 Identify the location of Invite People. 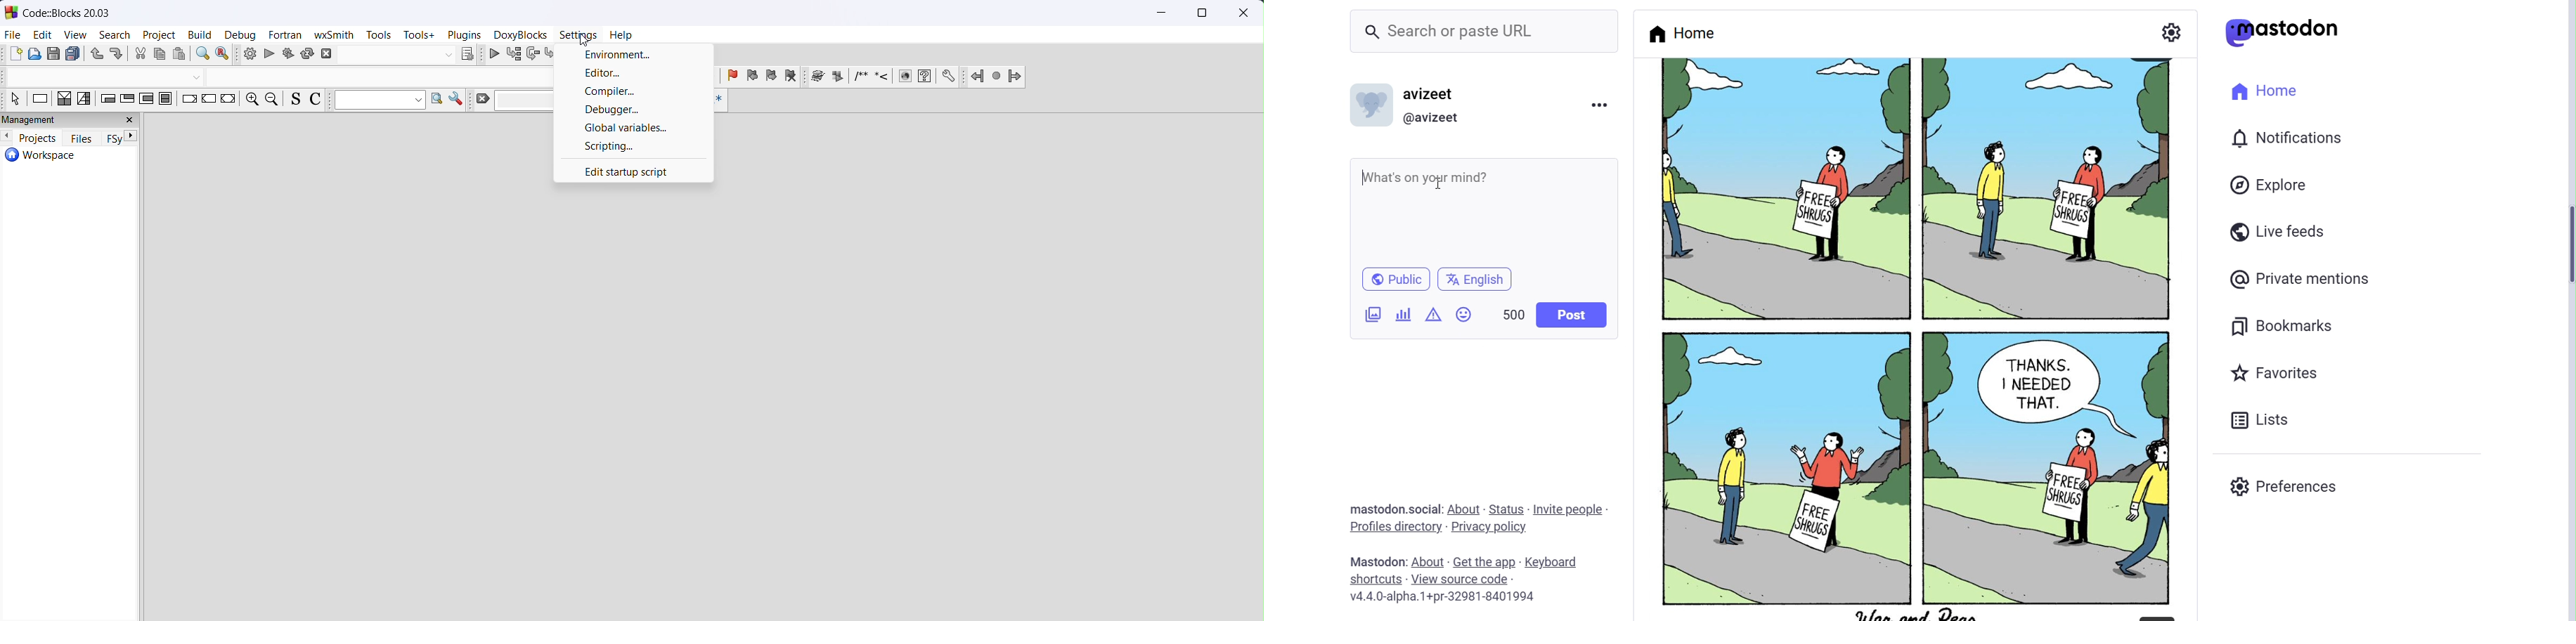
(1572, 511).